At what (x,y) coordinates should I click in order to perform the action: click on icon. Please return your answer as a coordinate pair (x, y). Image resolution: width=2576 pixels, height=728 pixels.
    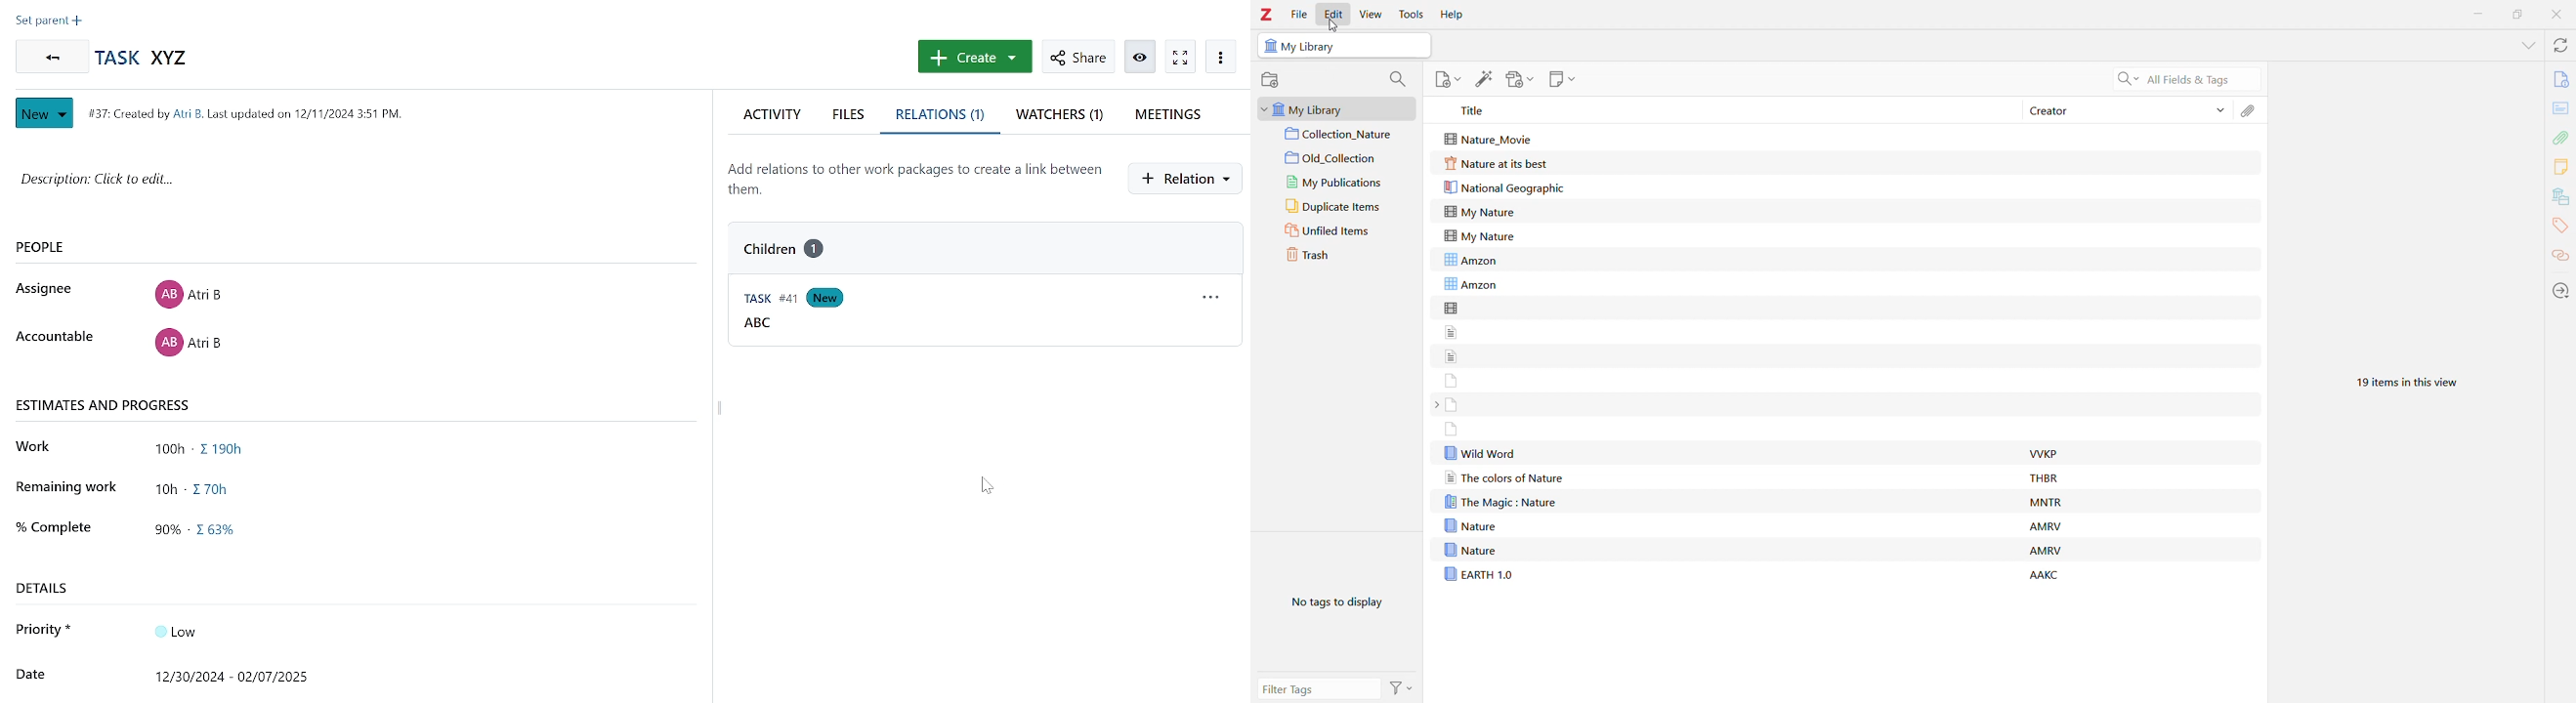
    Looking at the image, I should click on (1269, 46).